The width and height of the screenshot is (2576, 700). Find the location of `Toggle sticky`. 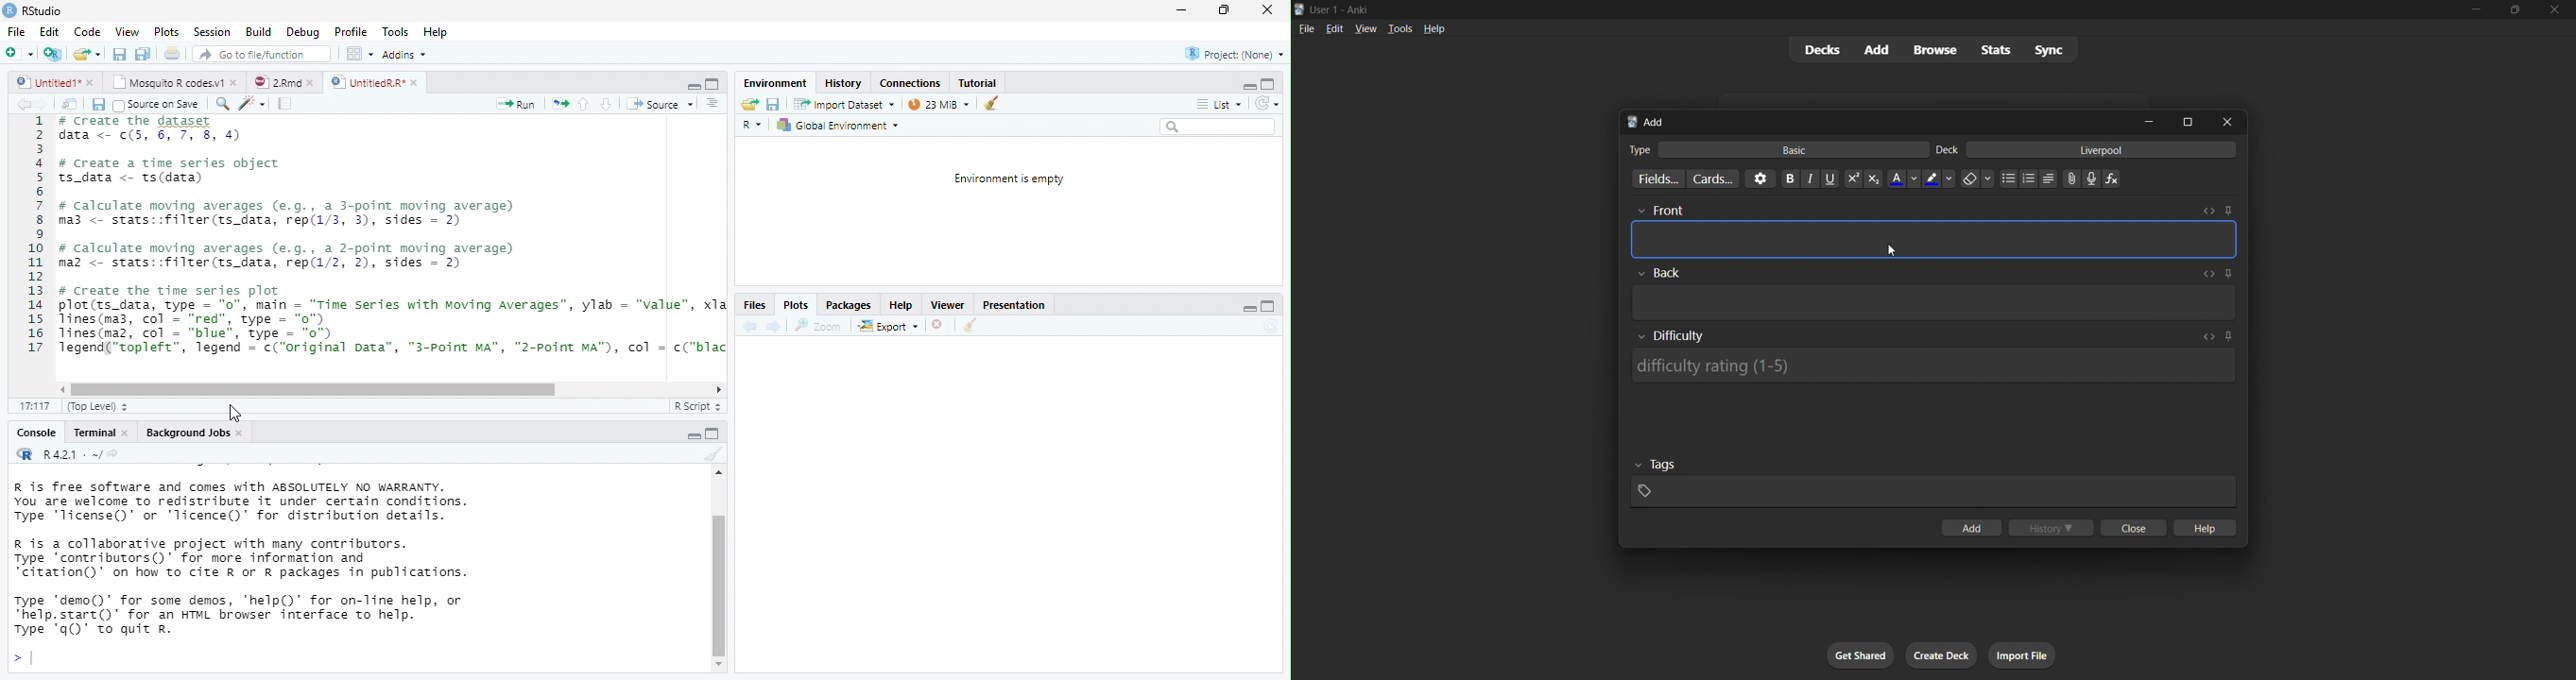

Toggle sticky is located at coordinates (2228, 337).